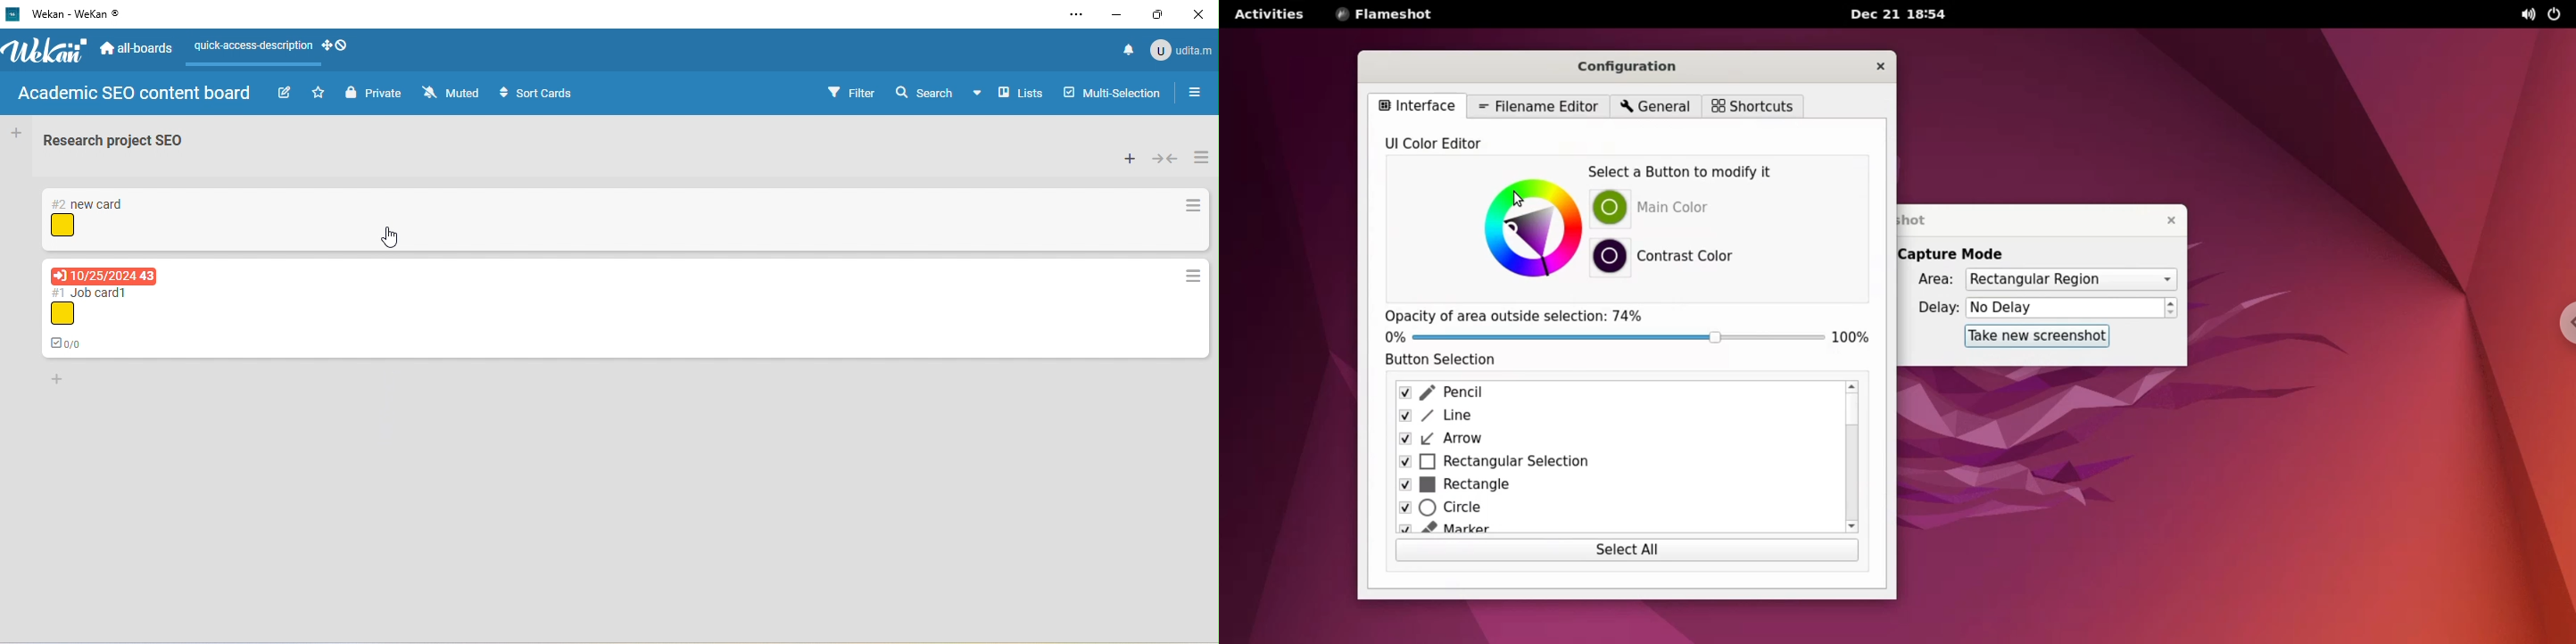 The width and height of the screenshot is (2576, 644). I want to click on 0% opacity marking label, so click(1395, 338).